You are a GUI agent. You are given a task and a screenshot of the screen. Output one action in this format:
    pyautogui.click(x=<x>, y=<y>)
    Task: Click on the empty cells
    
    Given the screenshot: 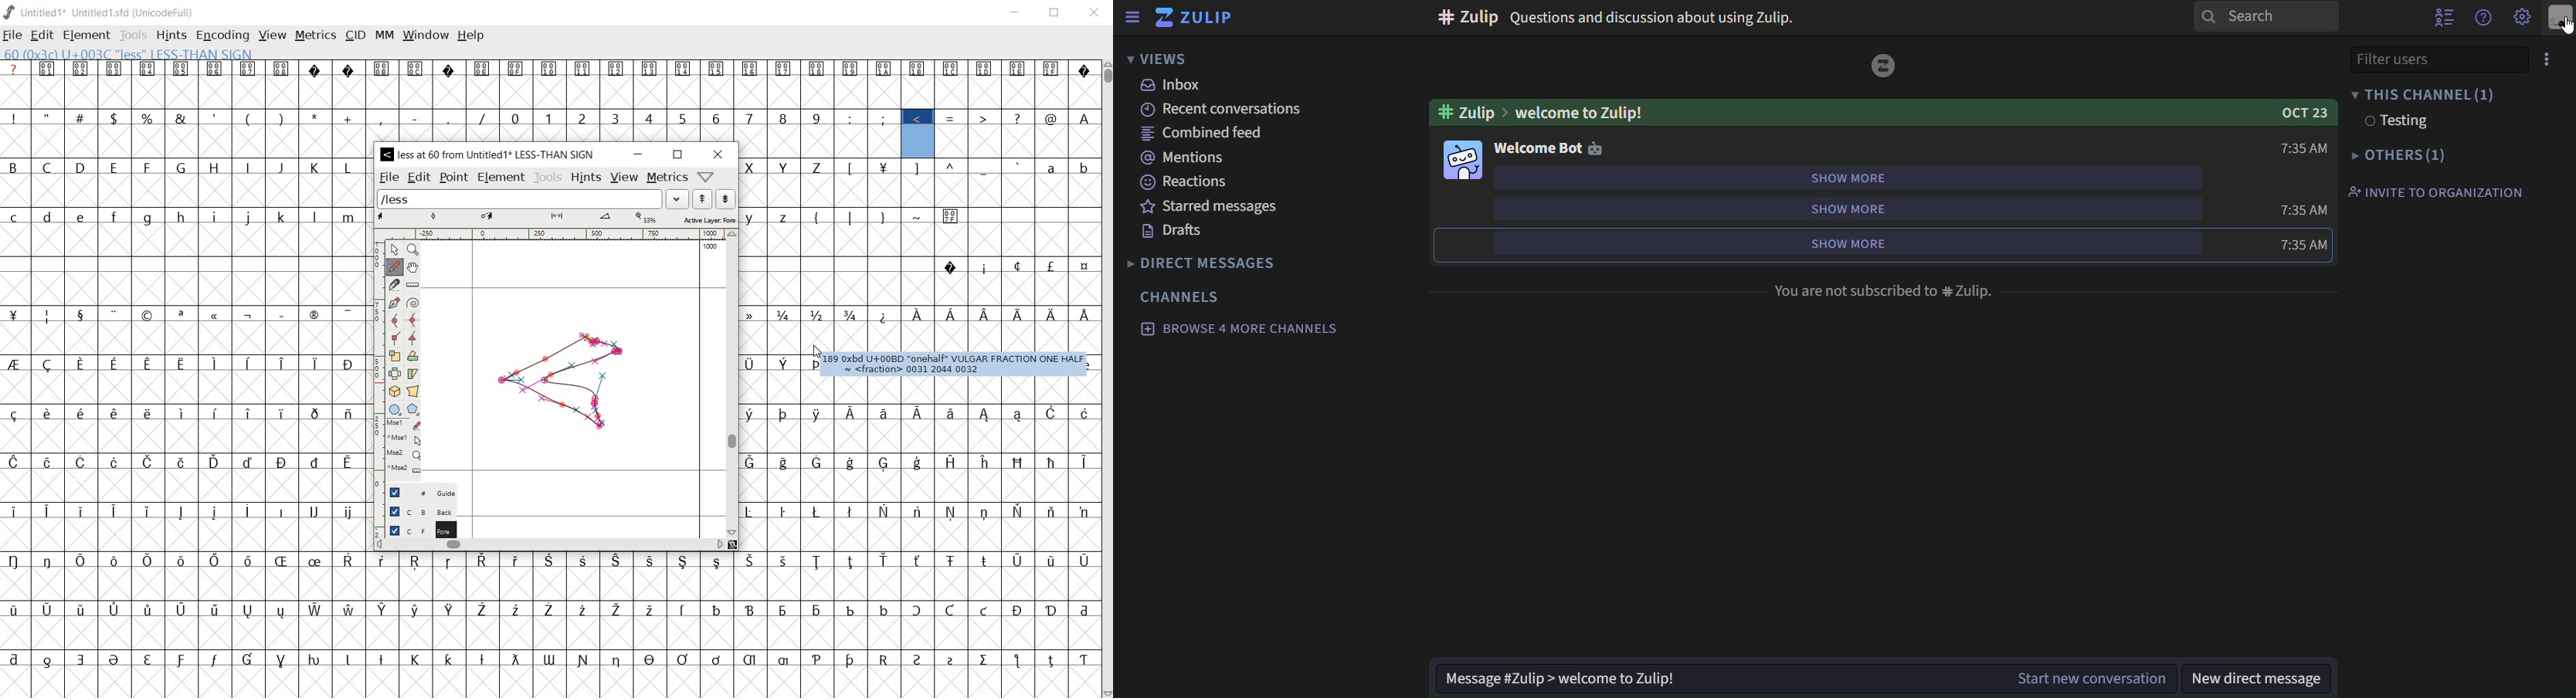 What is the action you would take?
    pyautogui.click(x=549, y=680)
    